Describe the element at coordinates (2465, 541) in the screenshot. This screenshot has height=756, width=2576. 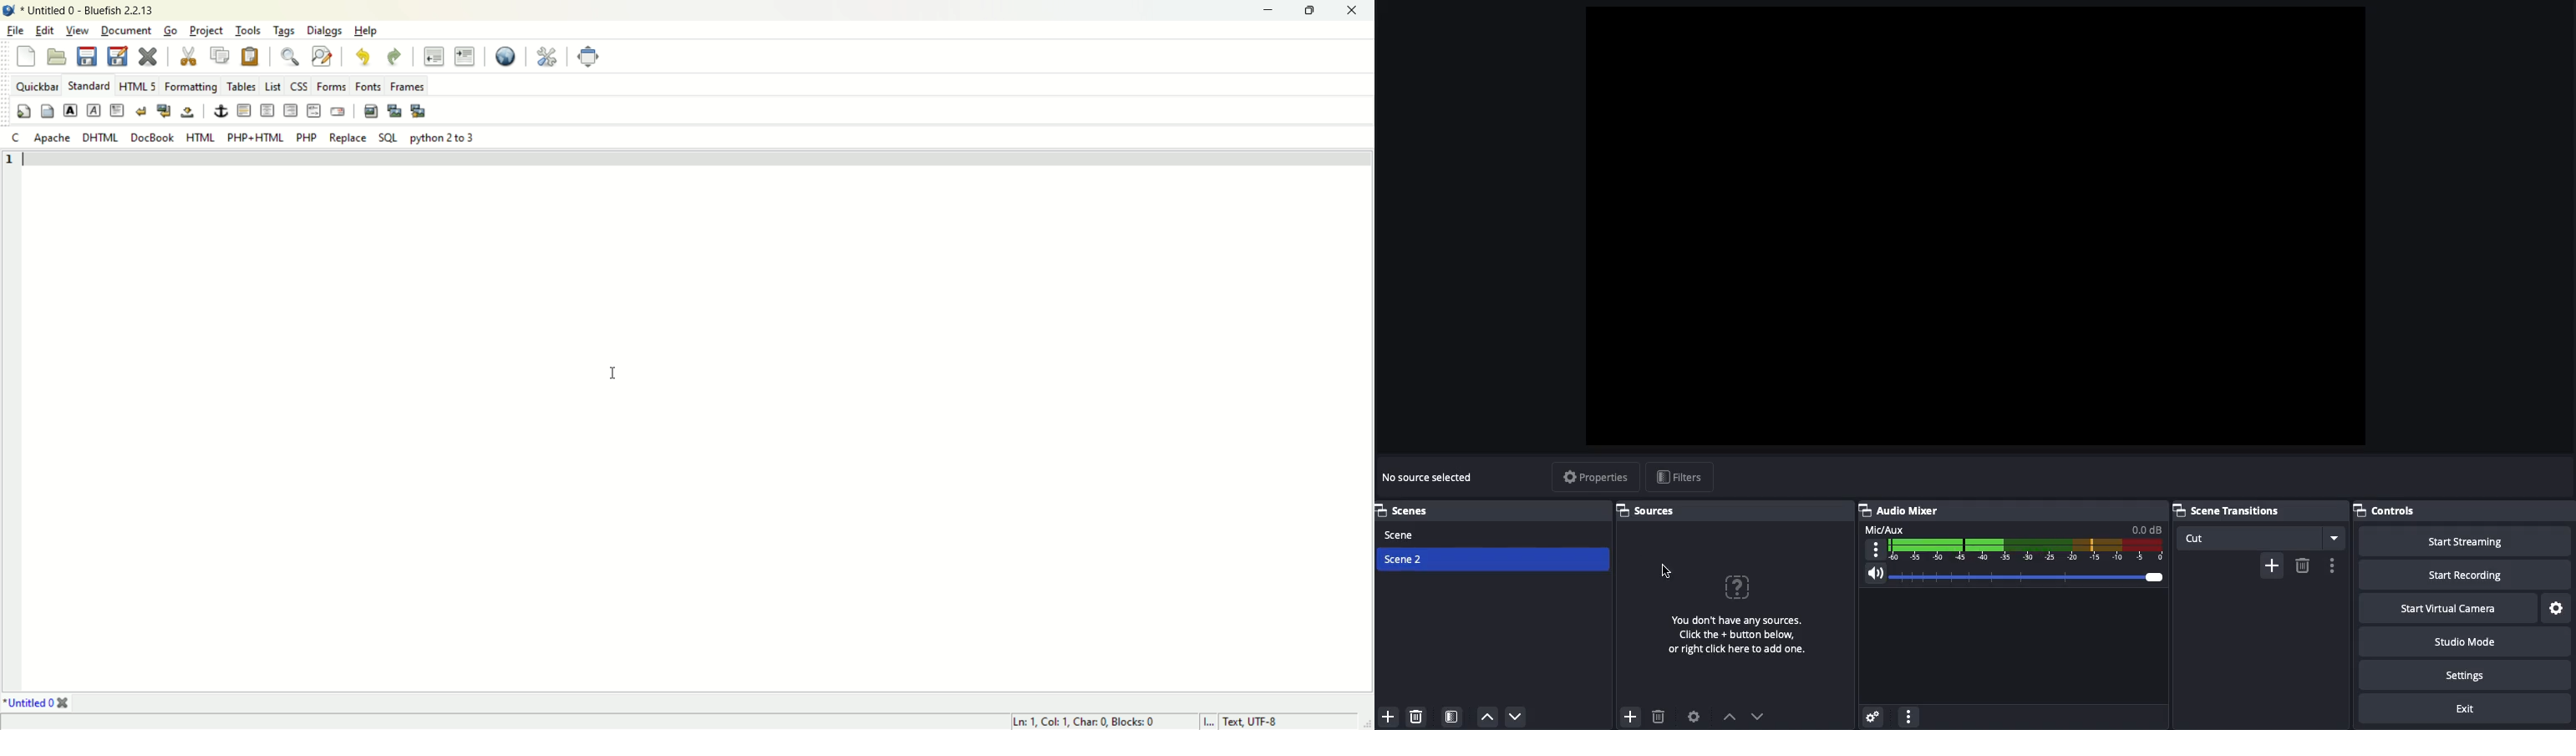
I see `Start streaming` at that location.